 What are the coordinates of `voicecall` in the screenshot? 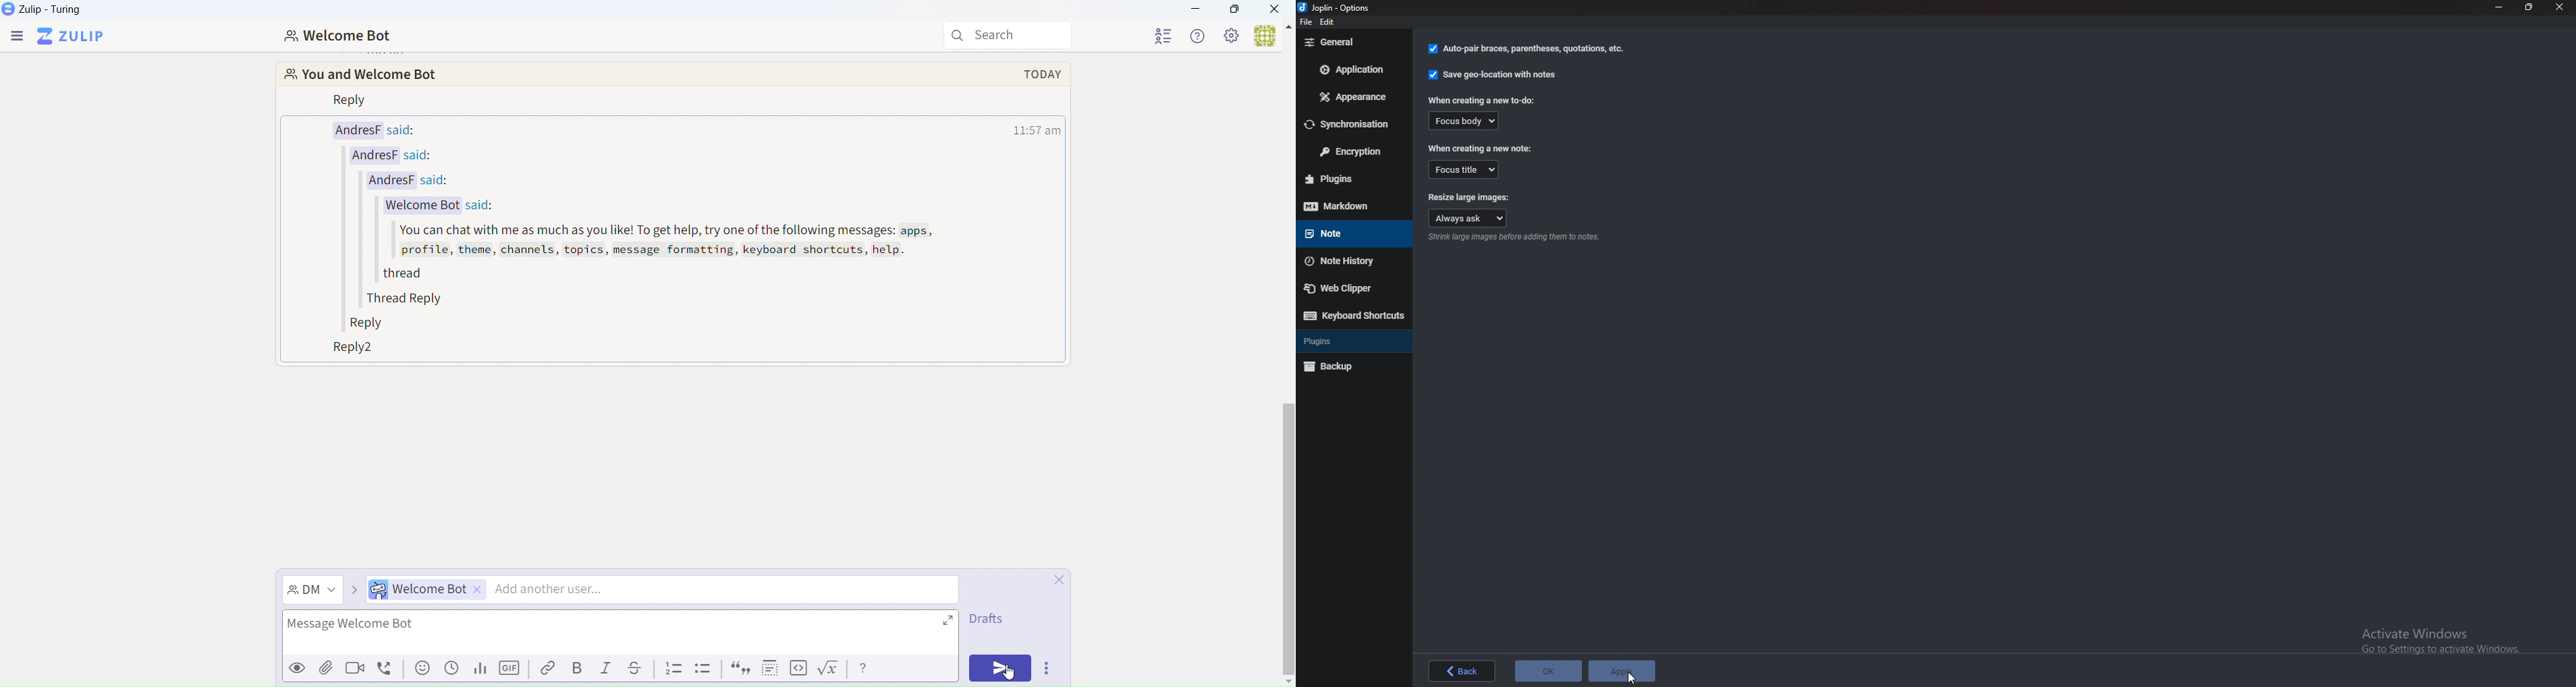 It's located at (388, 671).